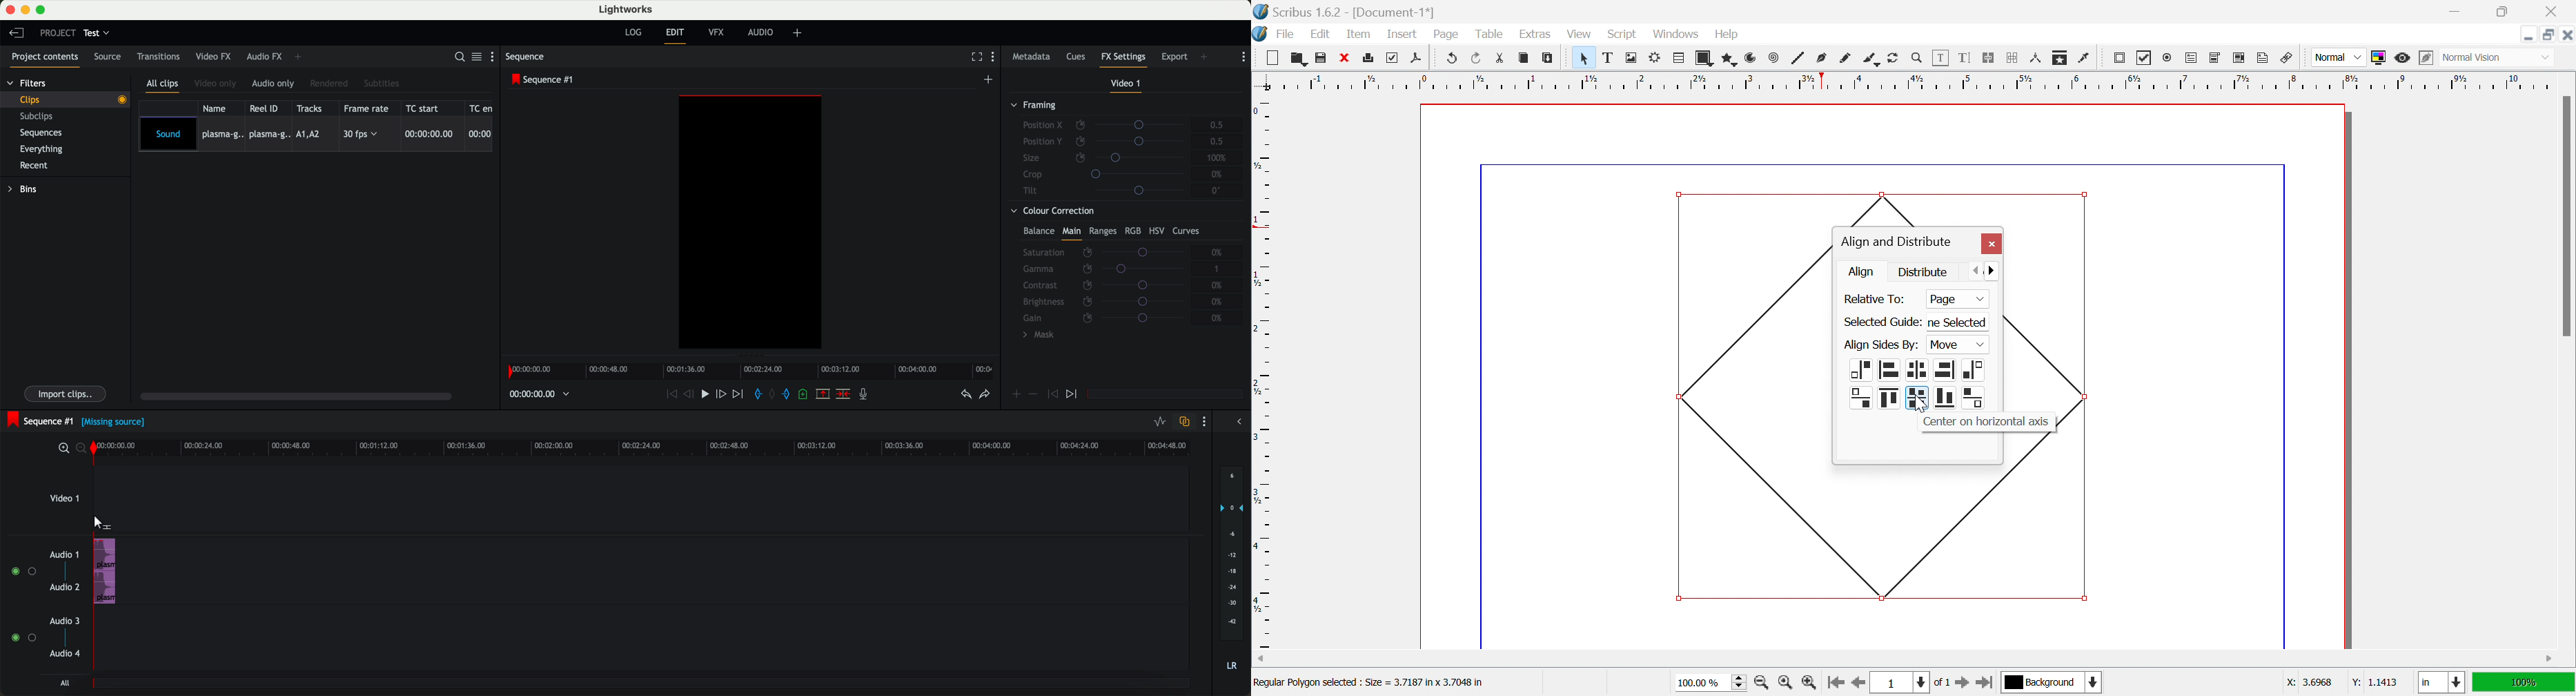 Image resolution: width=2576 pixels, height=700 pixels. What do you see at coordinates (1034, 394) in the screenshot?
I see `remove keyframe` at bounding box center [1034, 394].